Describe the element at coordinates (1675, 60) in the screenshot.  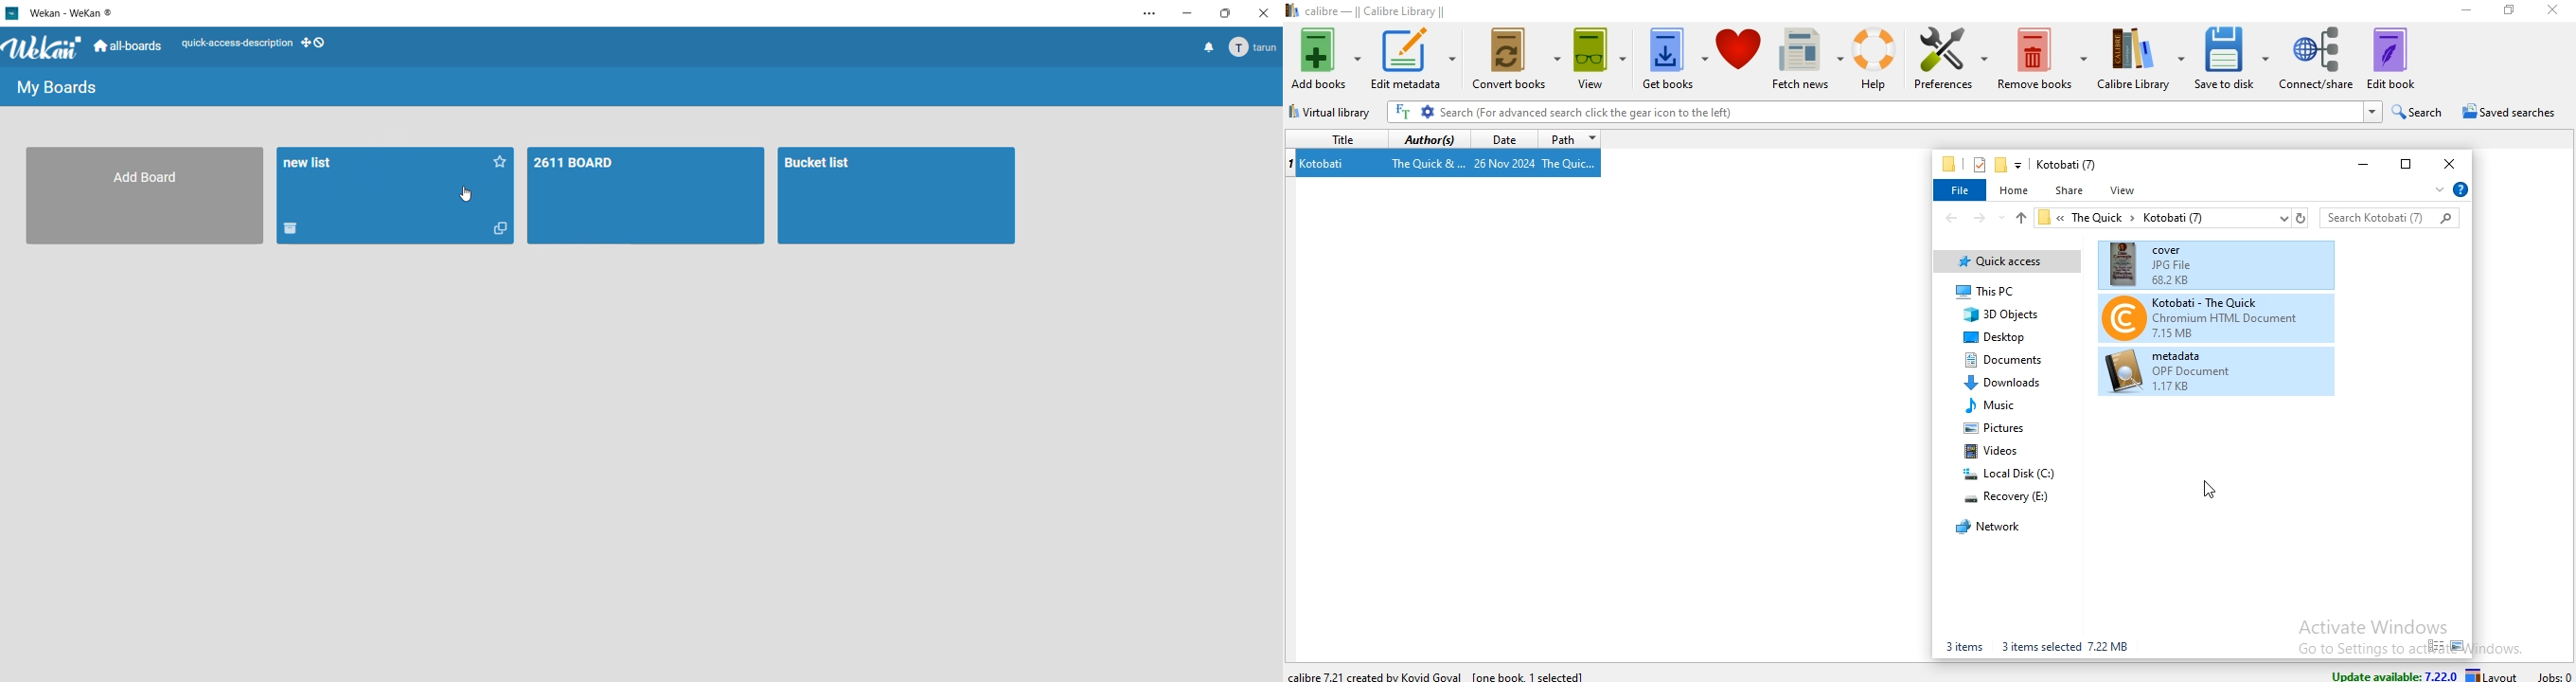
I see `get books` at that location.